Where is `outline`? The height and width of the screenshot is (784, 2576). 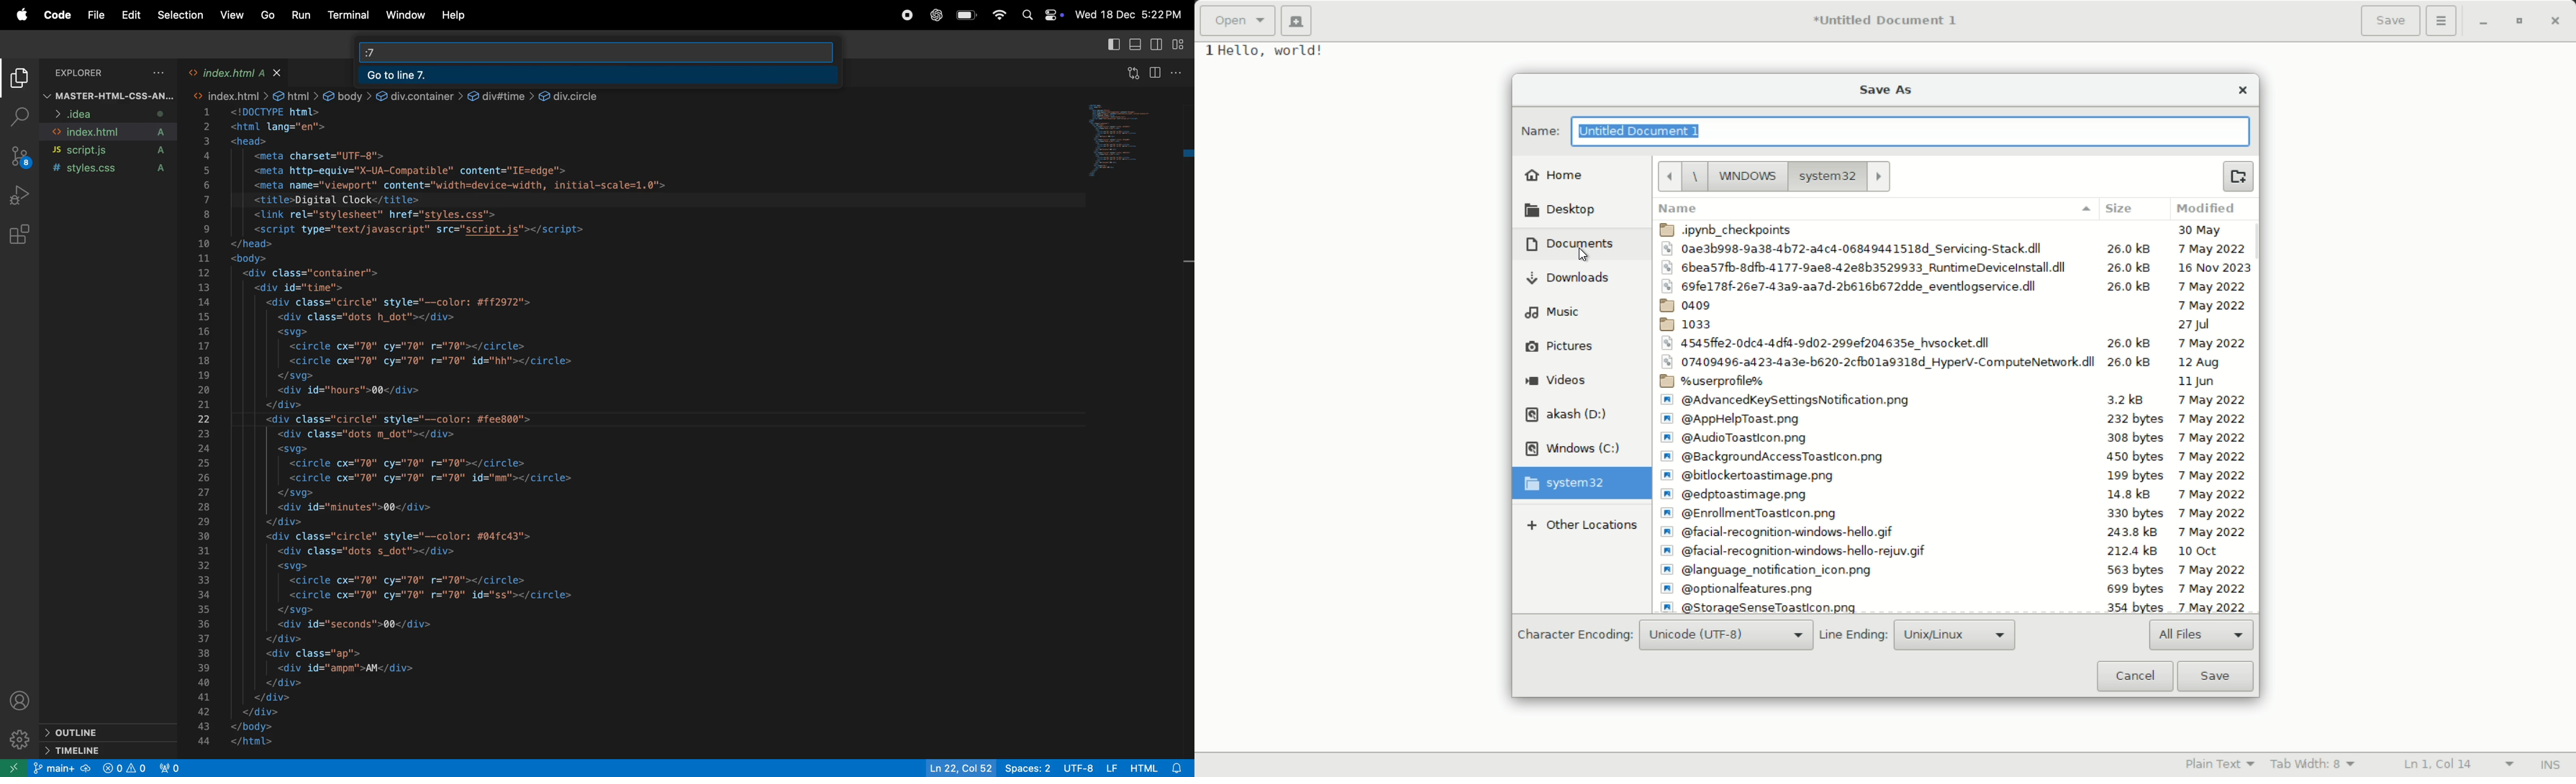 outline is located at coordinates (110, 732).